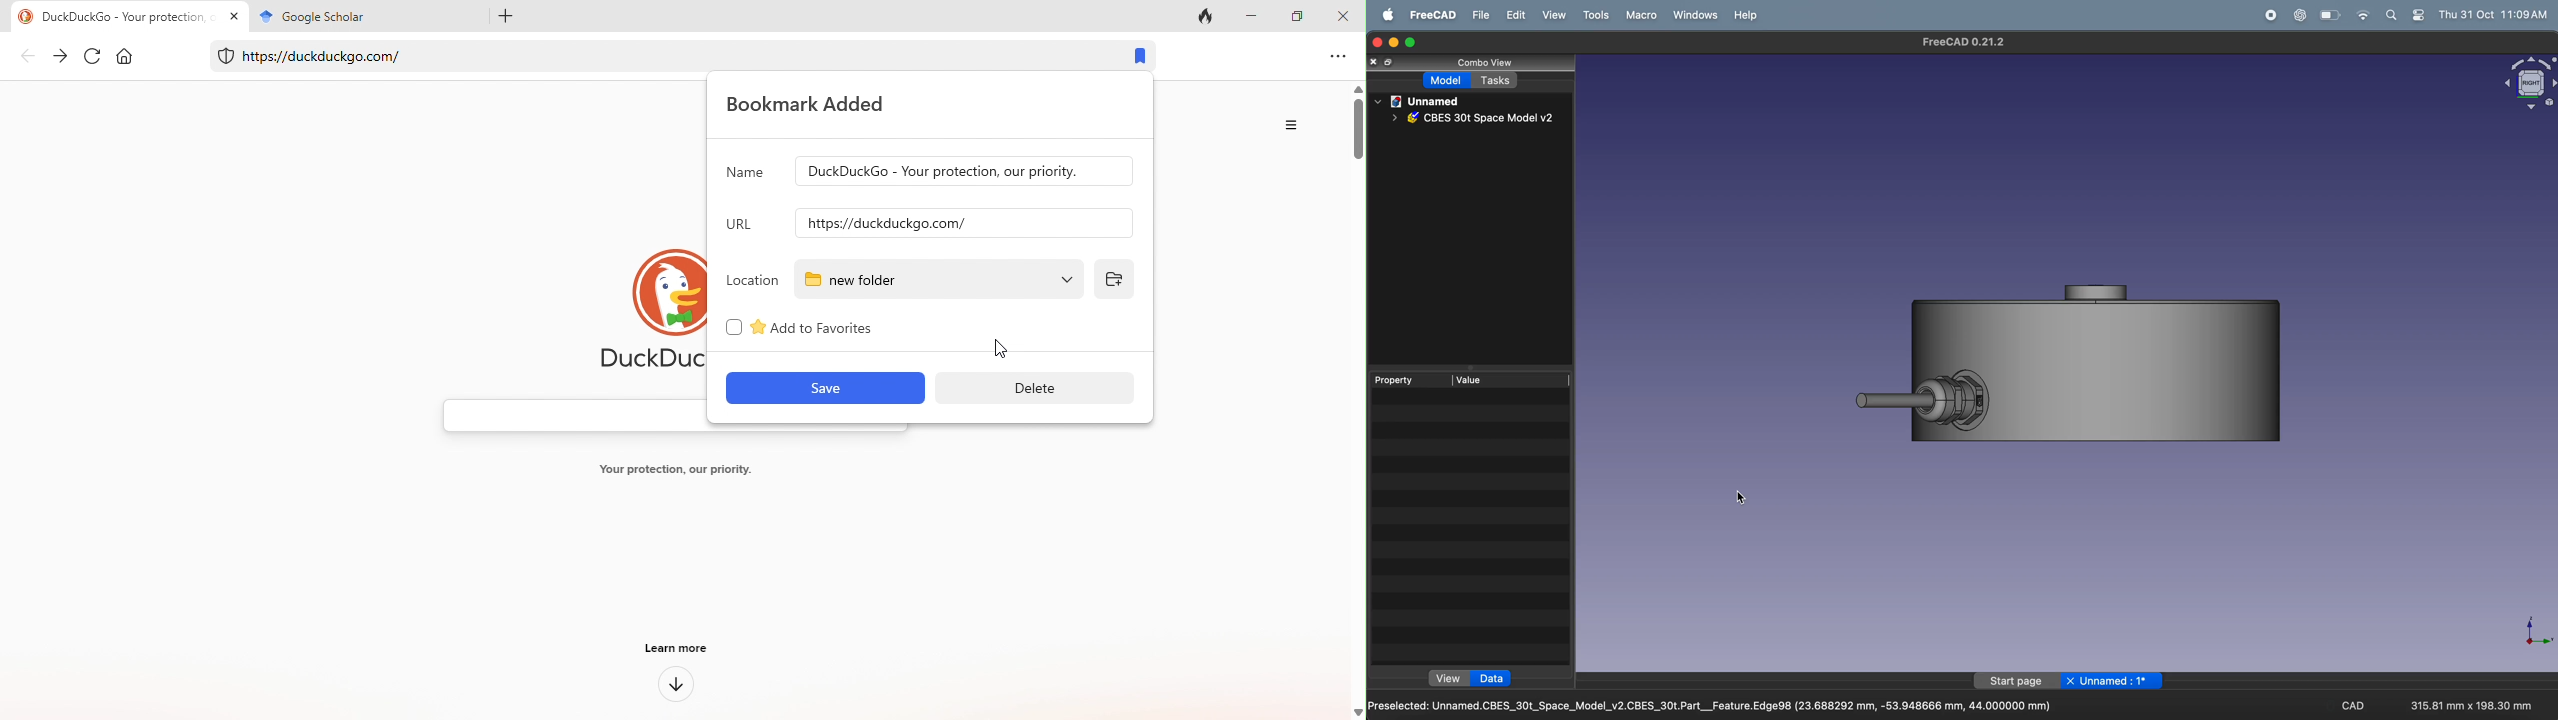  I want to click on input name, so click(960, 172).